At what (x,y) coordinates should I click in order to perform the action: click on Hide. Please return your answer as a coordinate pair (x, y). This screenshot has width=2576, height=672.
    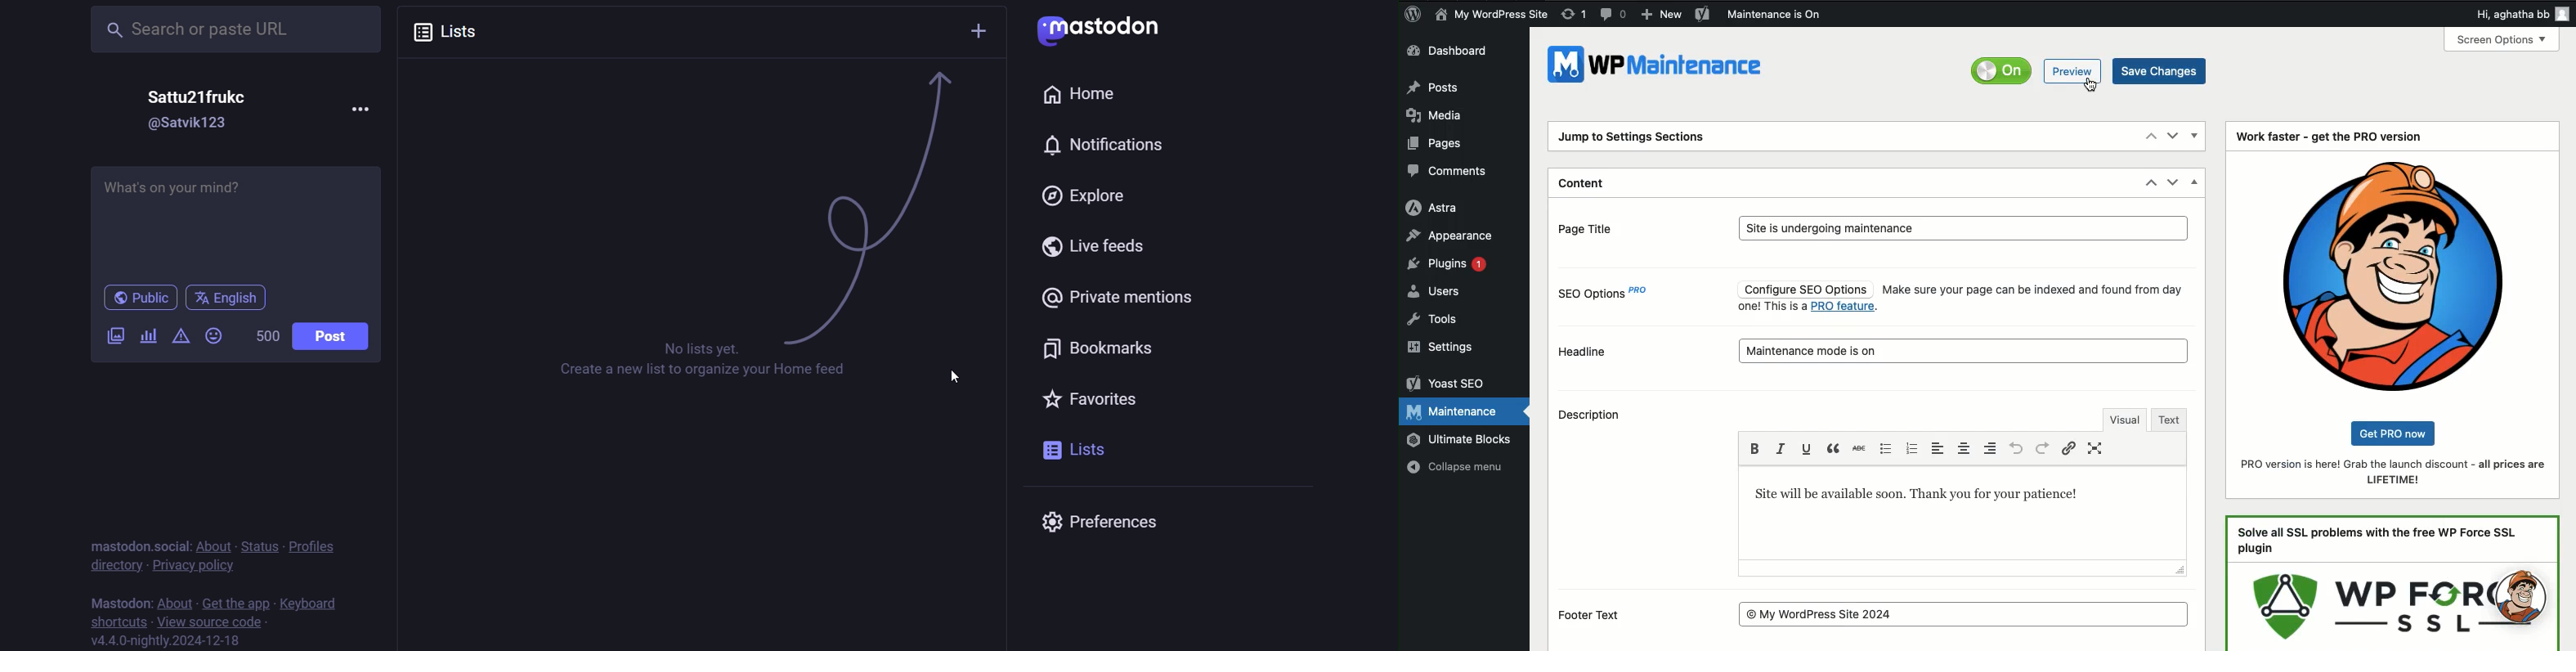
    Looking at the image, I should click on (2196, 181).